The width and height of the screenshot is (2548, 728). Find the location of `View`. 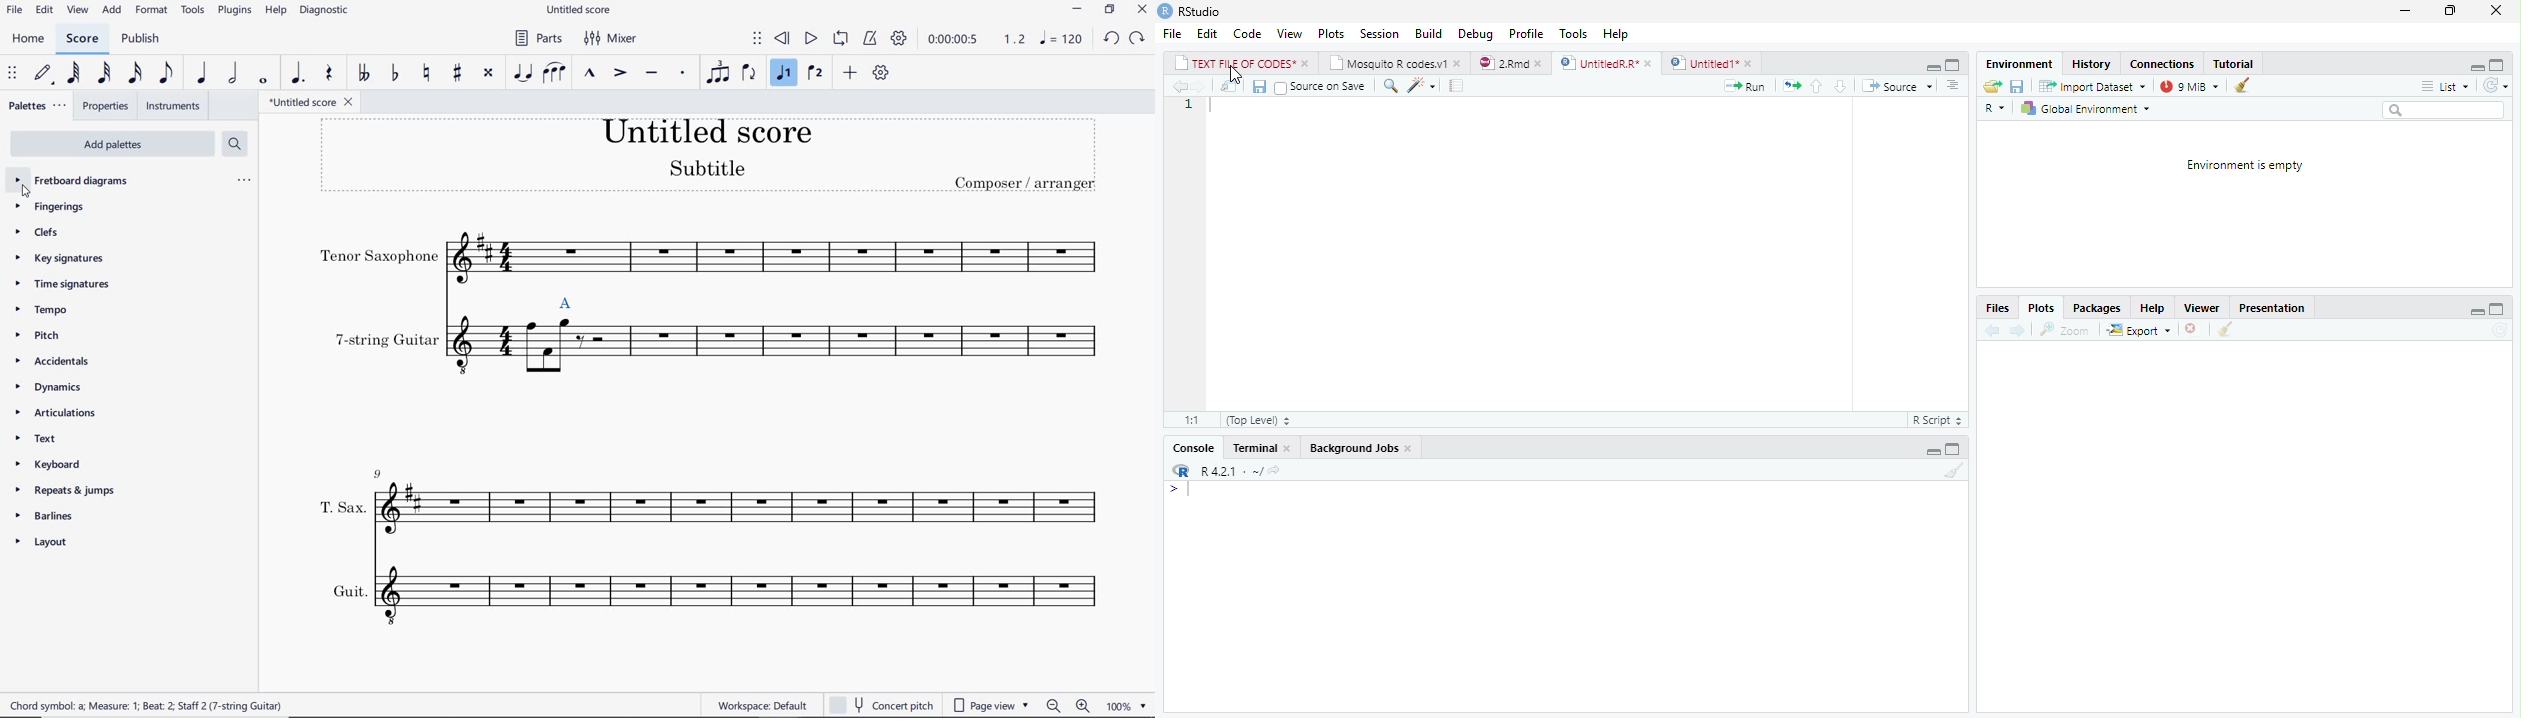

View is located at coordinates (1290, 32).